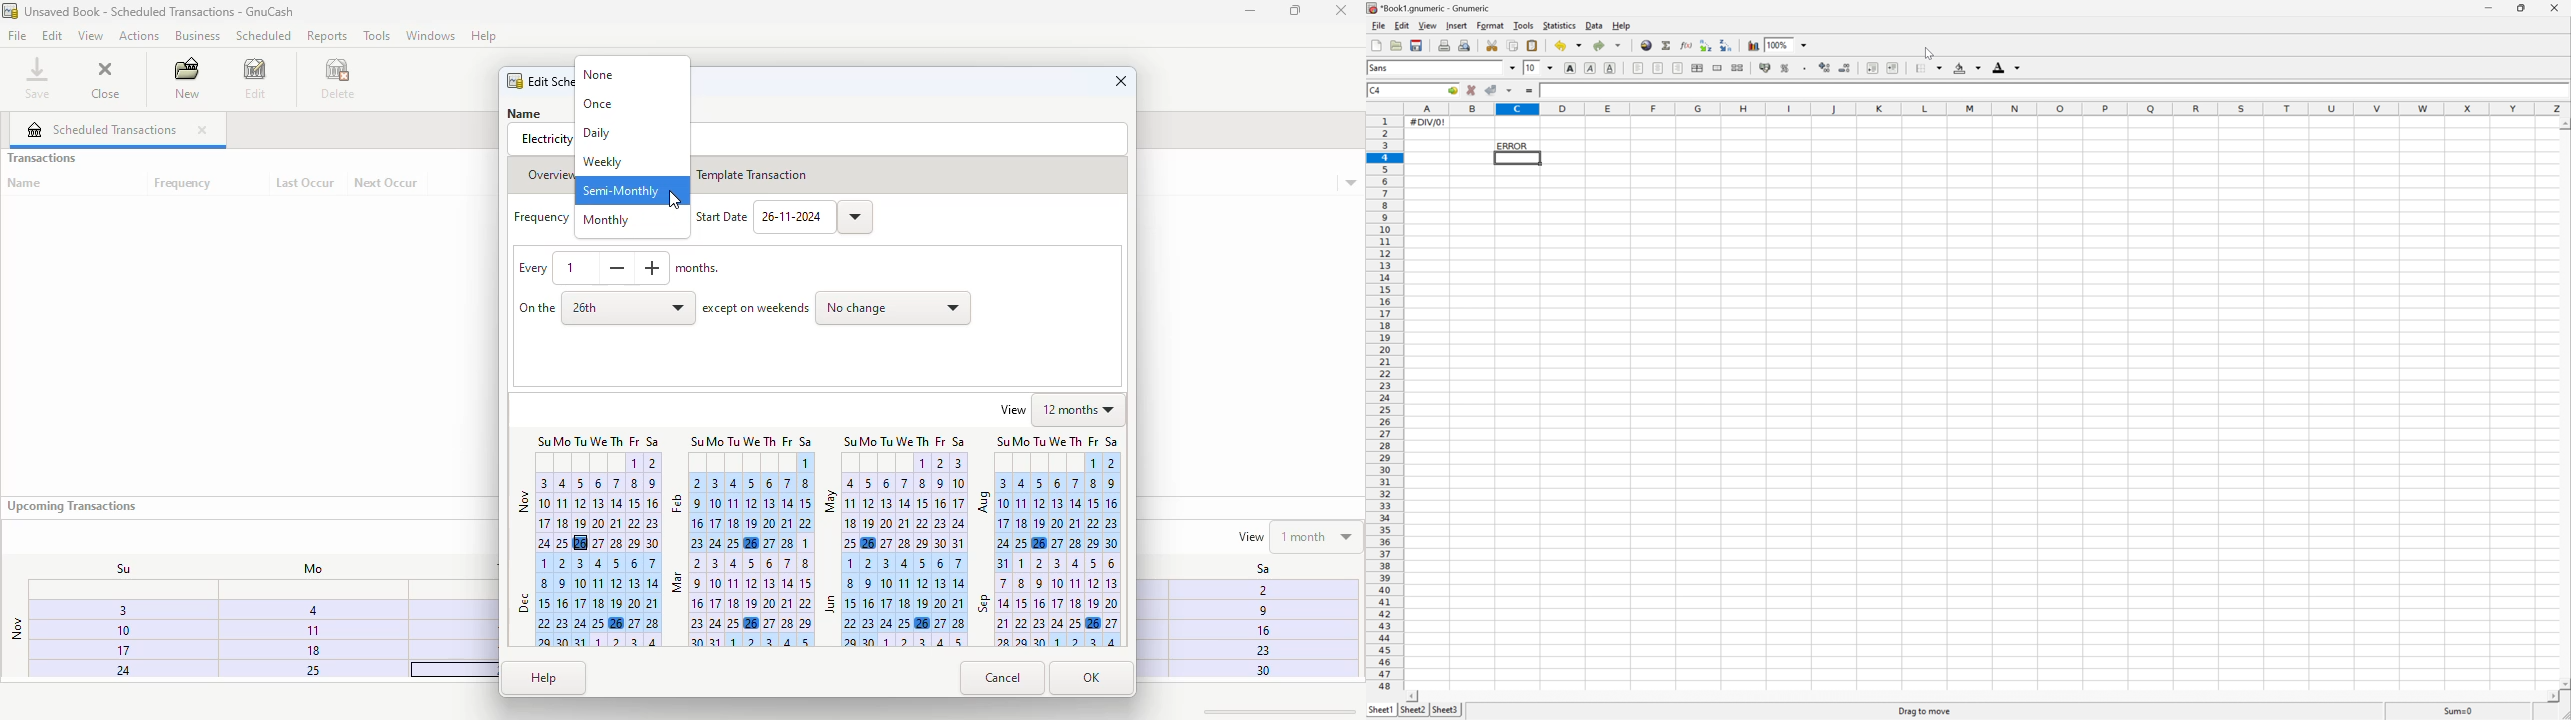  What do you see at coordinates (1679, 68) in the screenshot?
I see `Align right` at bounding box center [1679, 68].